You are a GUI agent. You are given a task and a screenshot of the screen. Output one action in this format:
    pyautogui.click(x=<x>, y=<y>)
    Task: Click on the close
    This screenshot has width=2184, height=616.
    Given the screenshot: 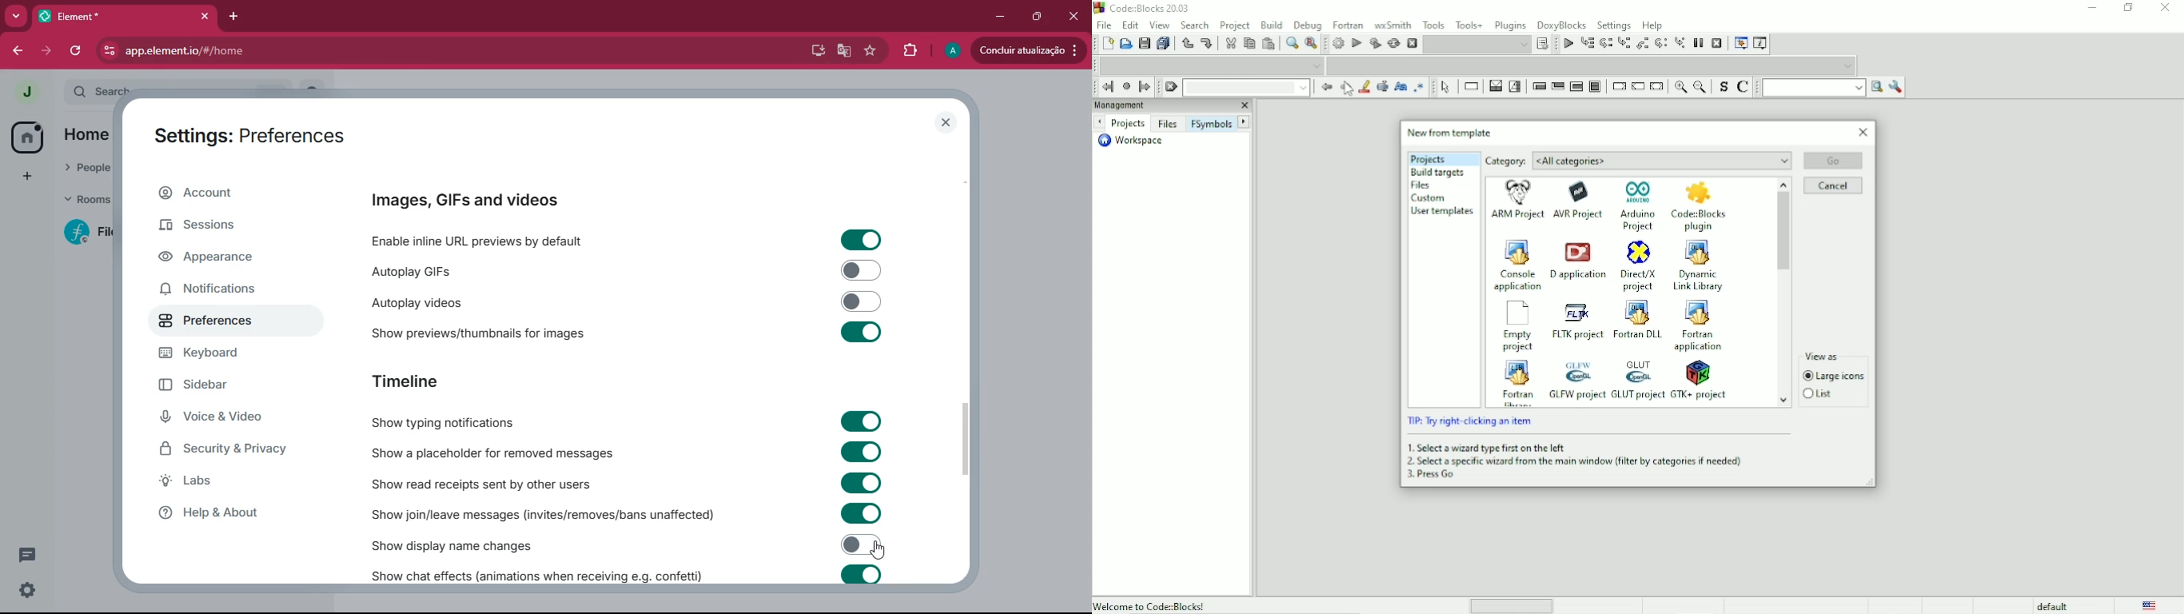 What is the action you would take?
    pyautogui.click(x=944, y=123)
    